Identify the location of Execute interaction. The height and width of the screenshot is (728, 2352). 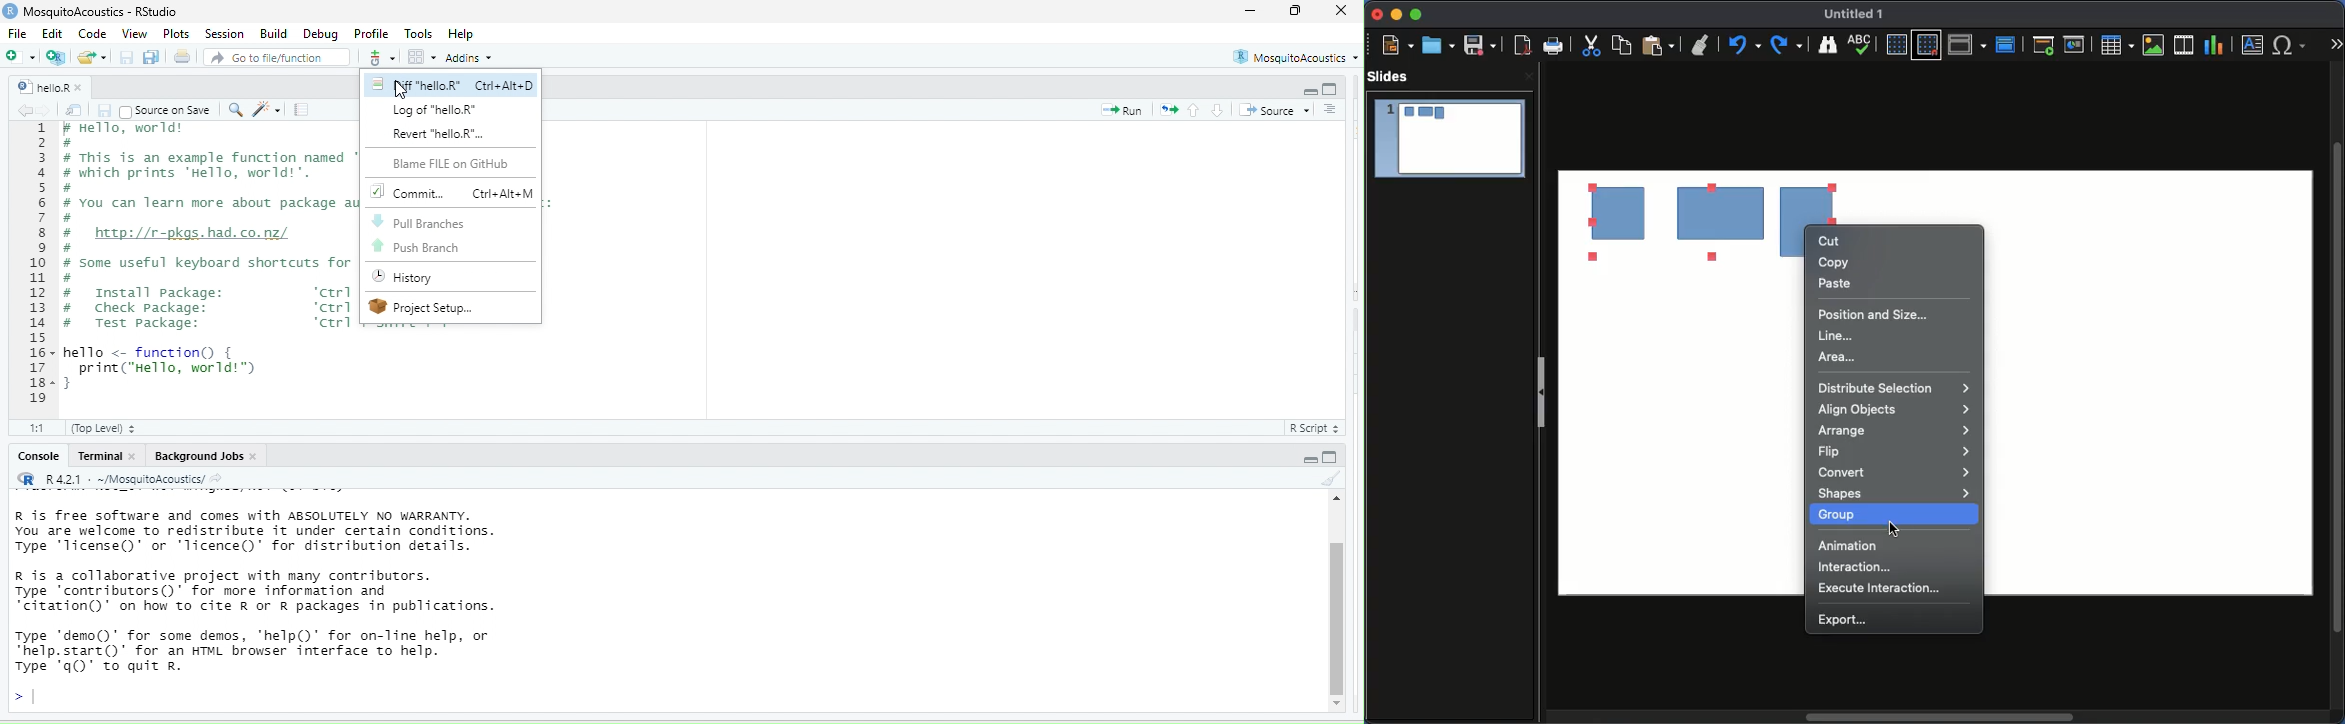
(1882, 589).